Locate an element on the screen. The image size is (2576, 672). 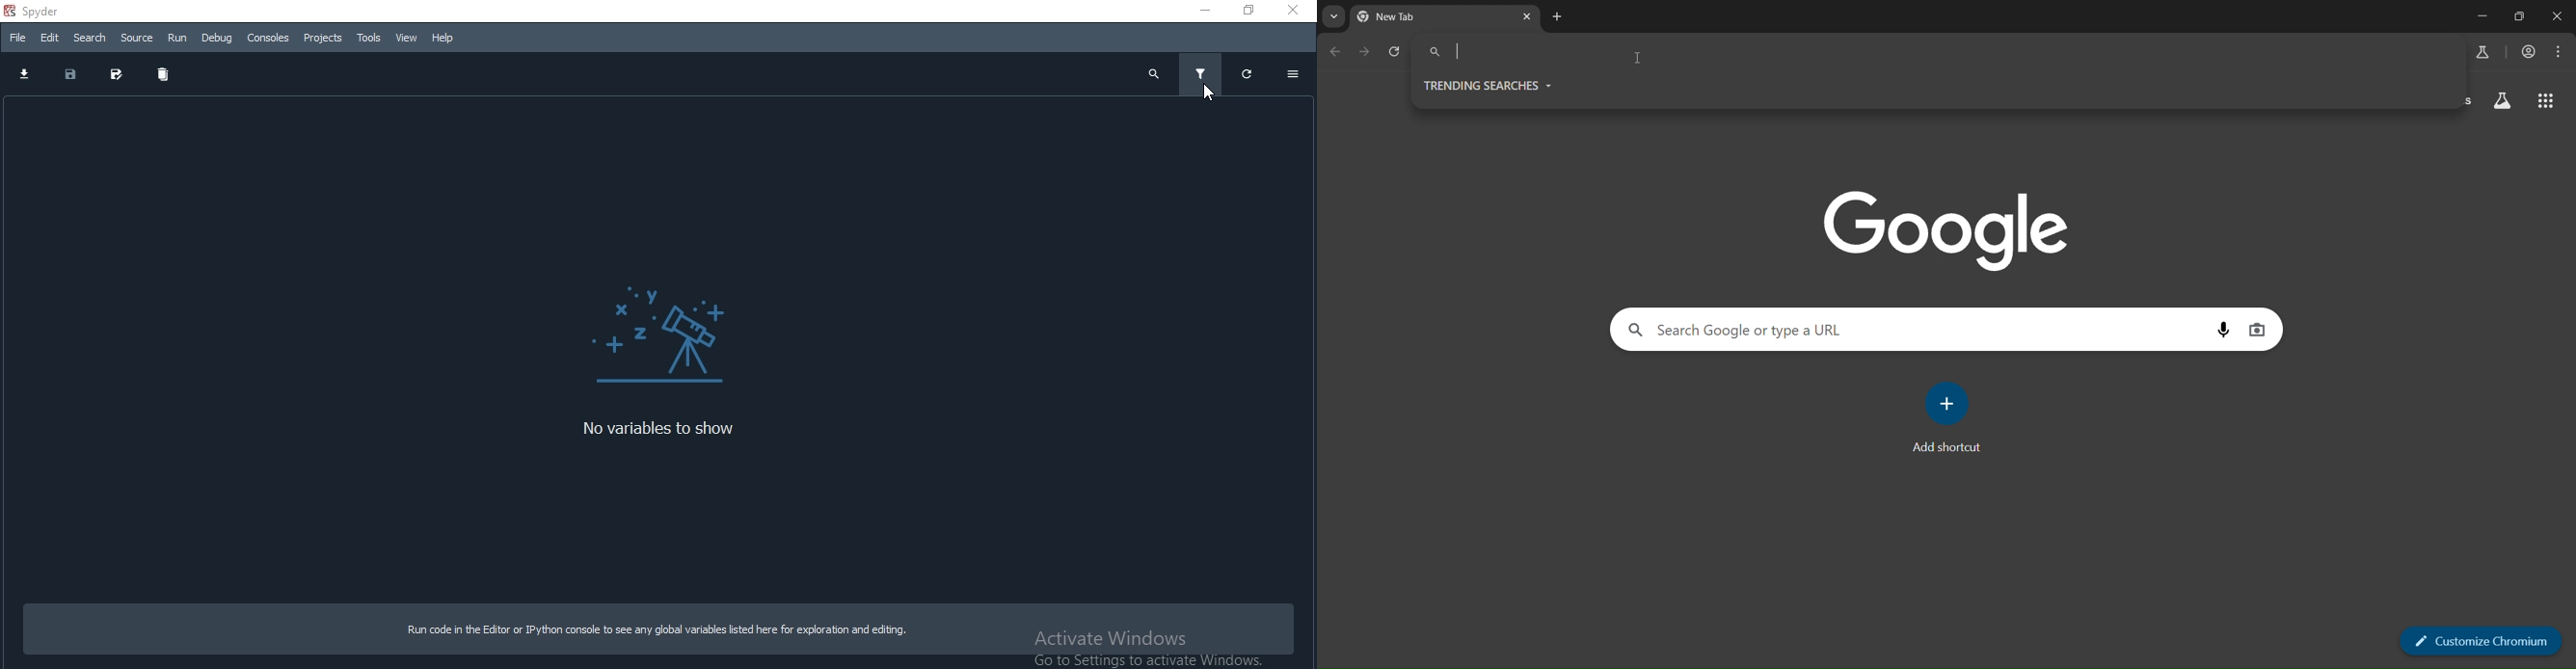
Edit is located at coordinates (50, 37).